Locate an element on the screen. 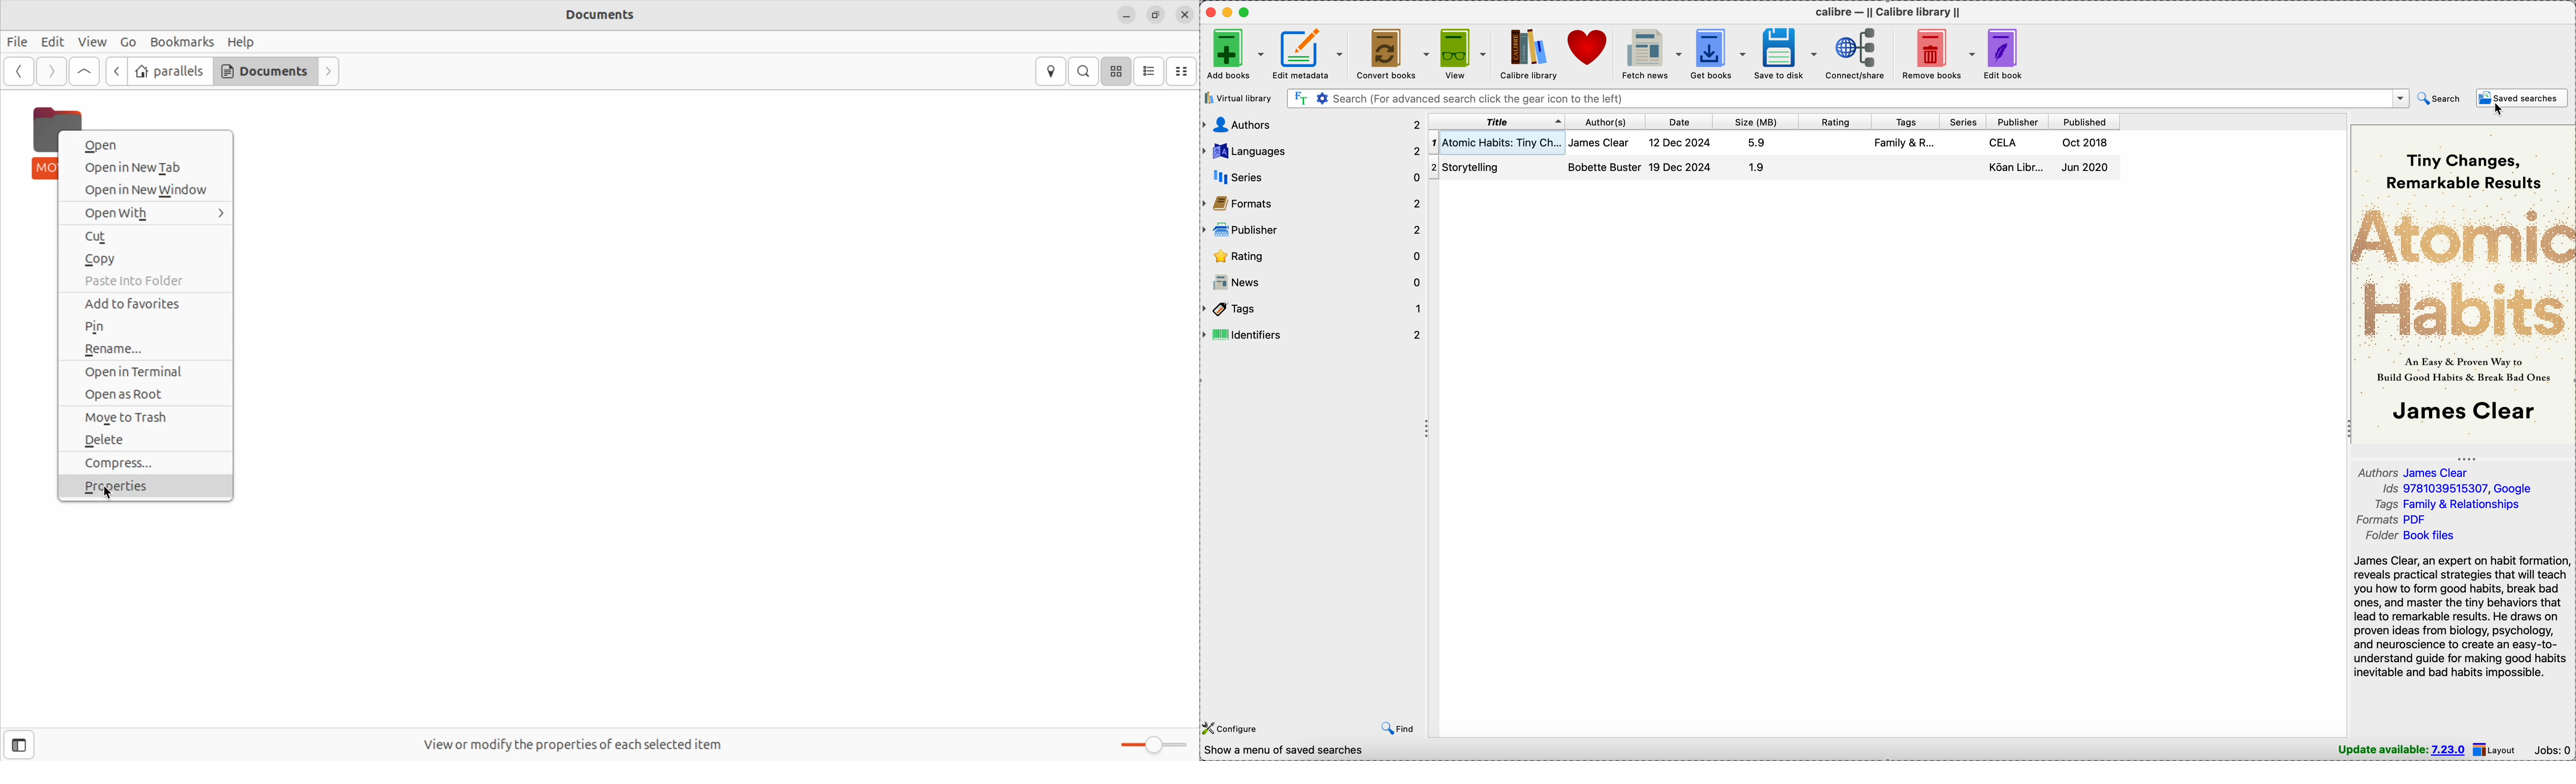 The width and height of the screenshot is (2576, 784). series is located at coordinates (1311, 178).